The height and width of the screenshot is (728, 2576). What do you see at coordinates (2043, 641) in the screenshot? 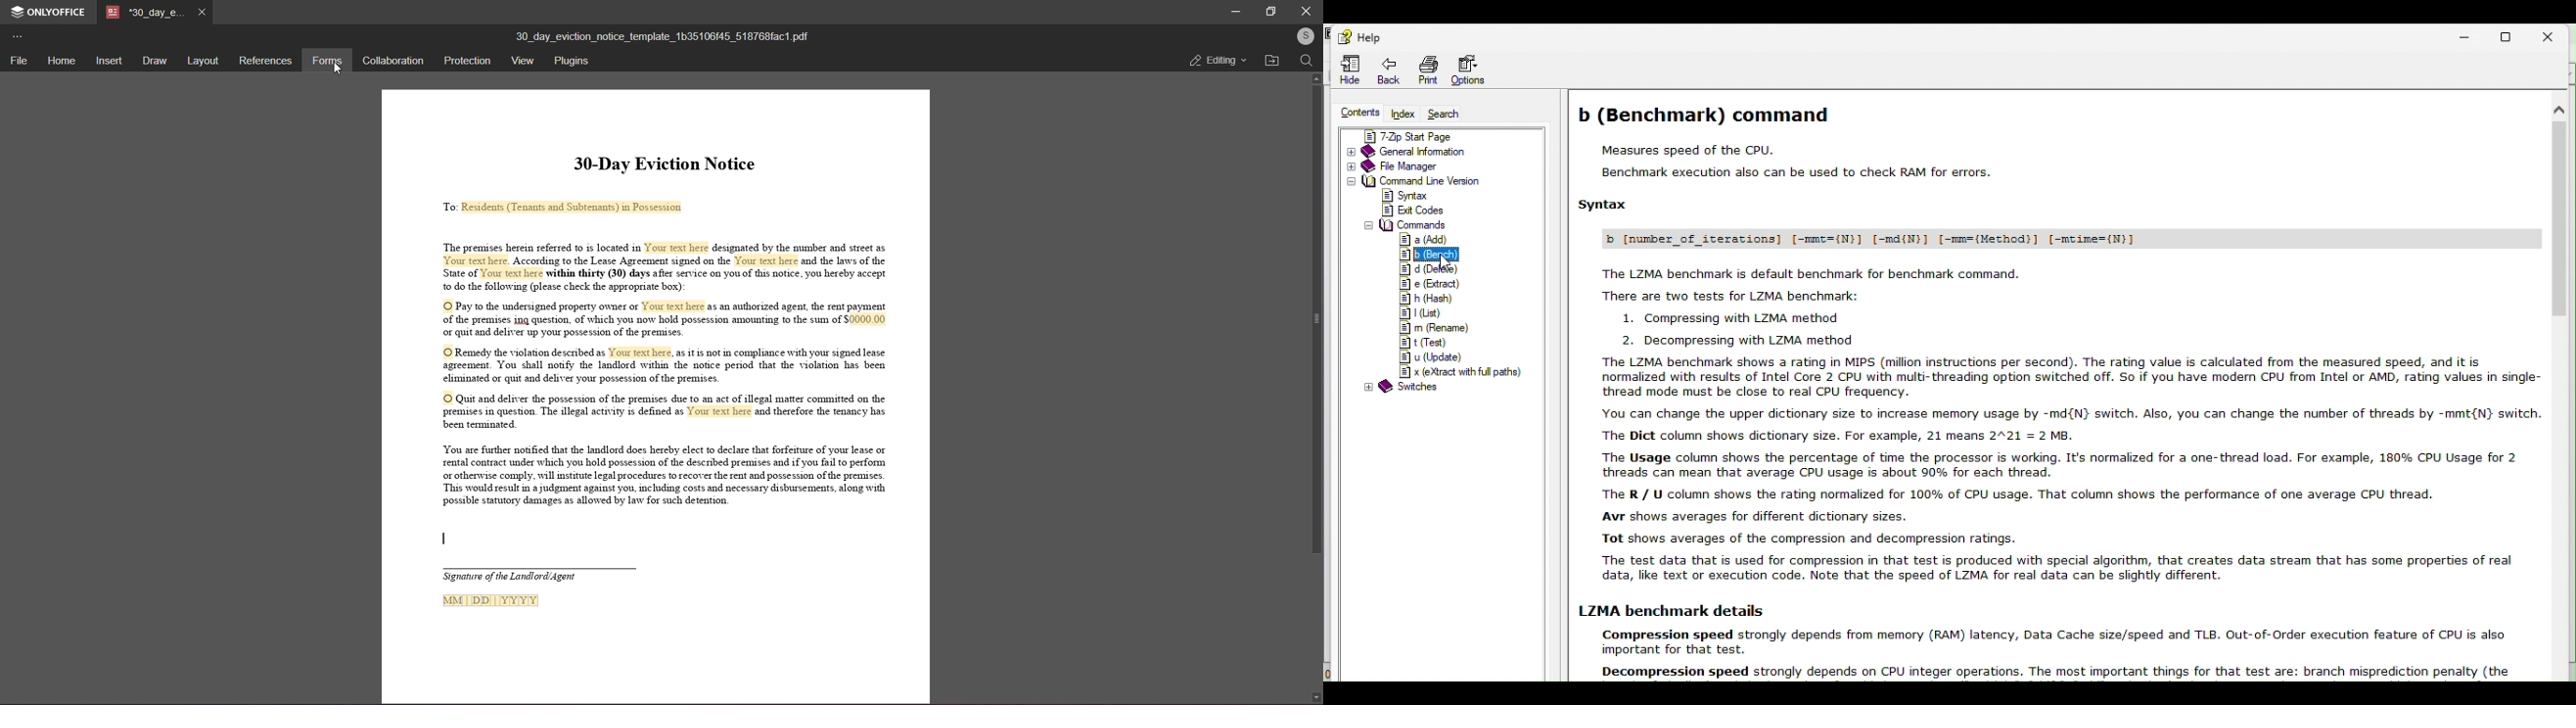
I see `` at bounding box center [2043, 641].